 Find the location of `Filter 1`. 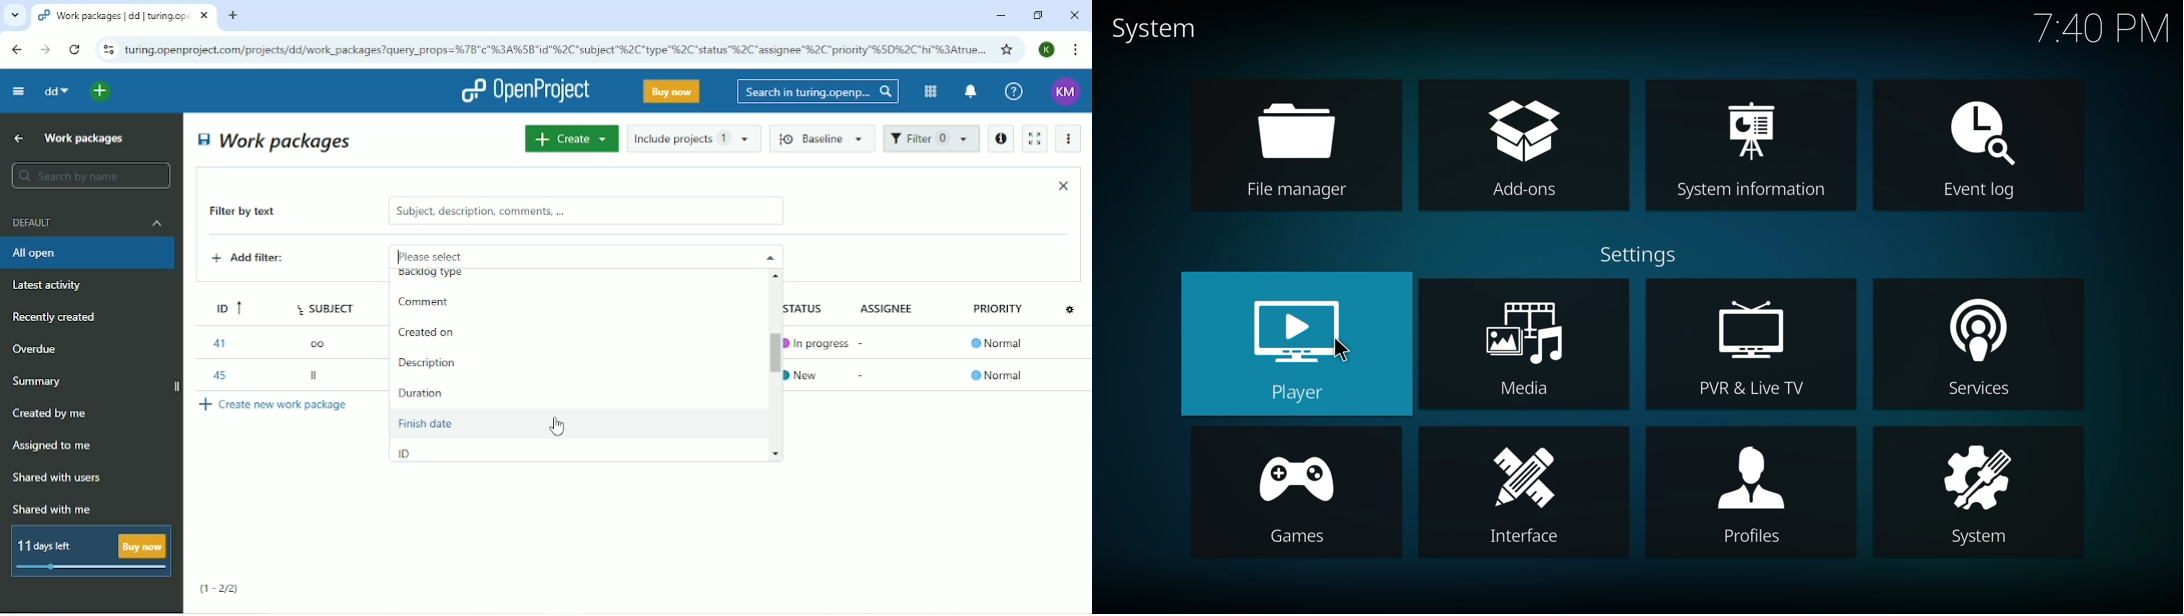

Filter 1 is located at coordinates (931, 140).